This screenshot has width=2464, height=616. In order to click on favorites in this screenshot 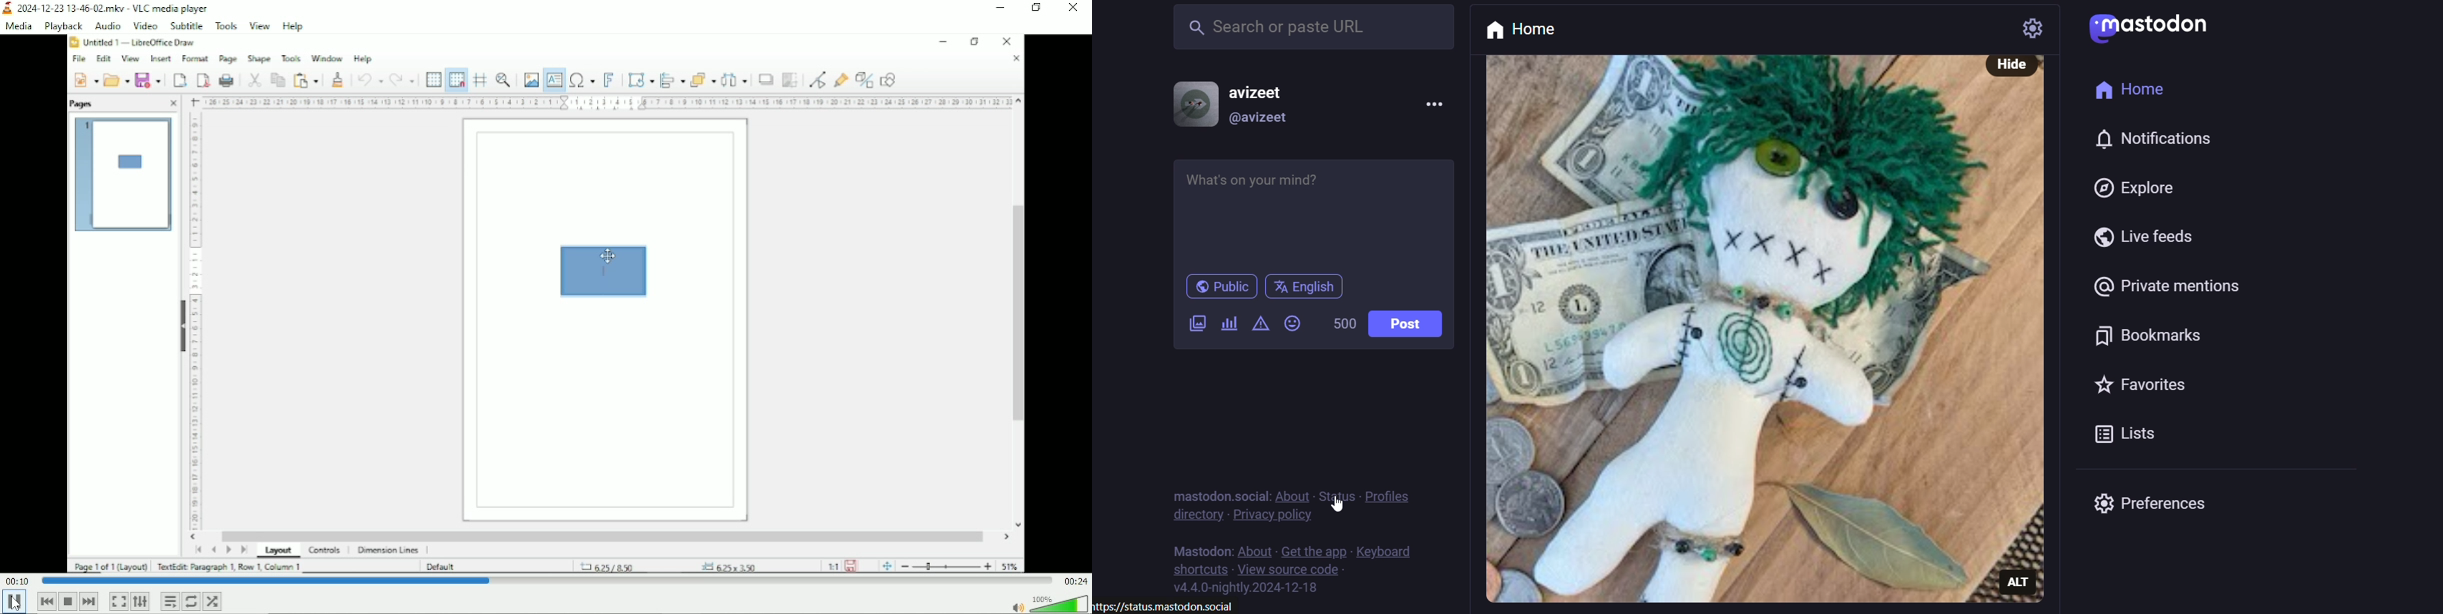, I will do `click(2136, 386)`.